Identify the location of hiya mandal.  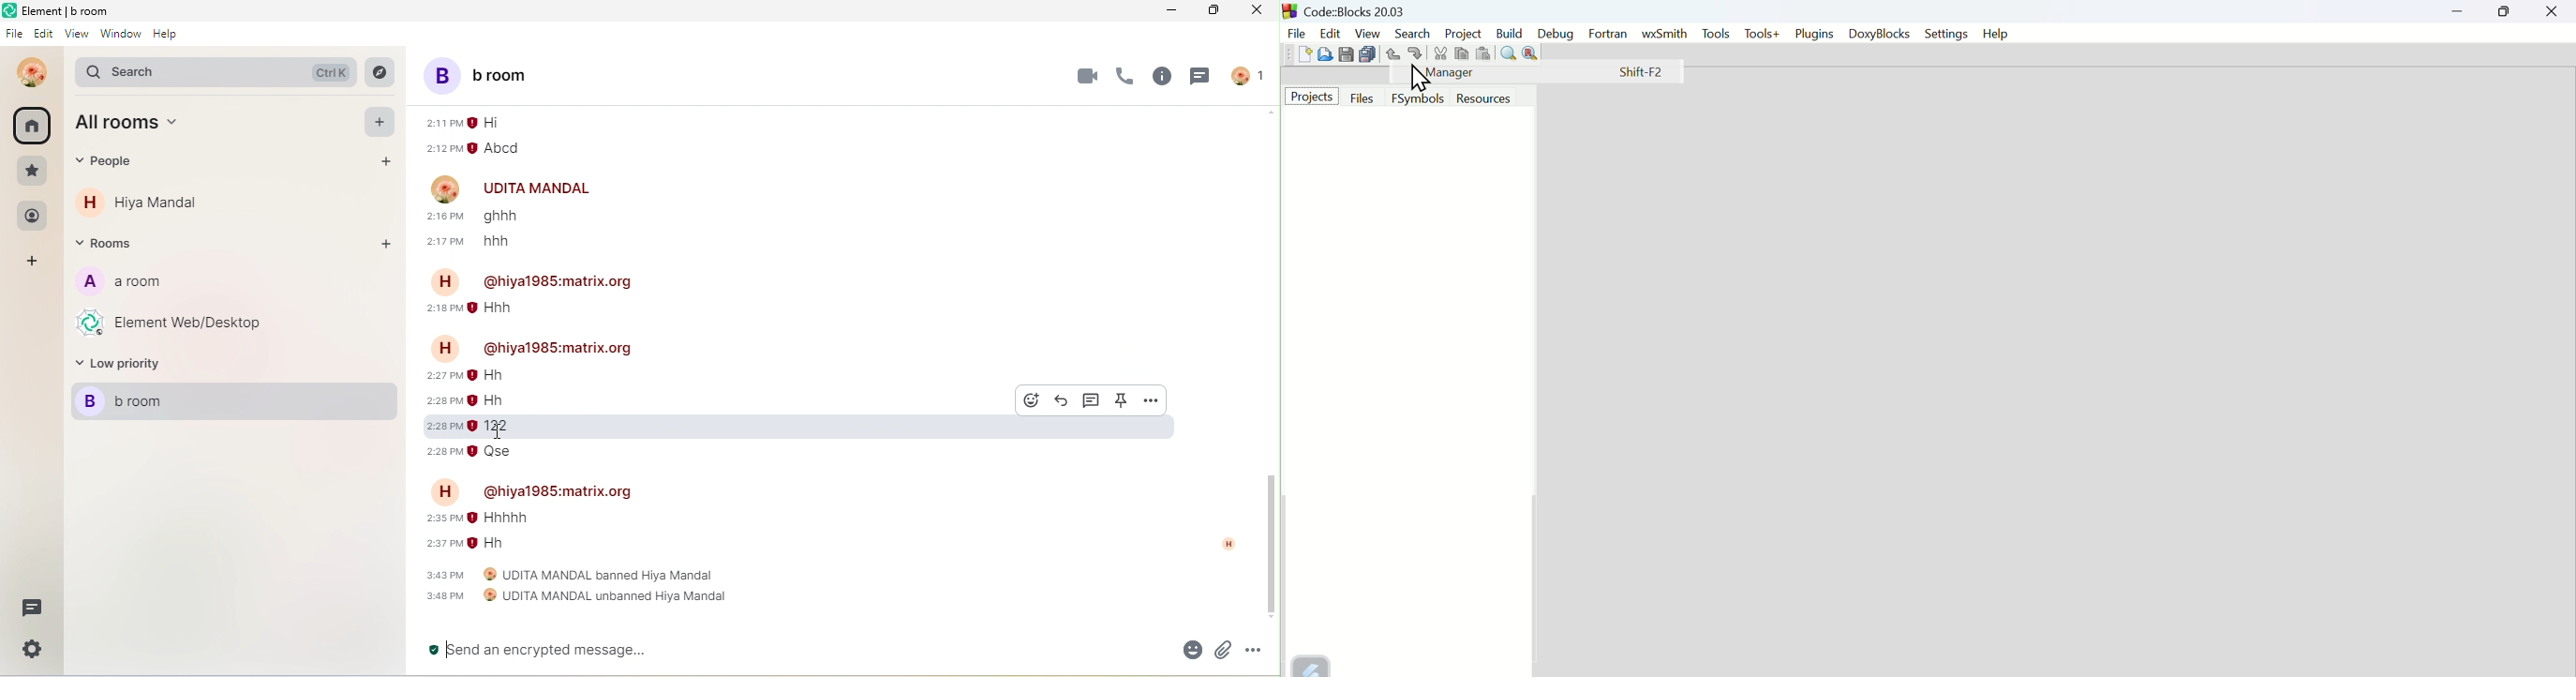
(147, 203).